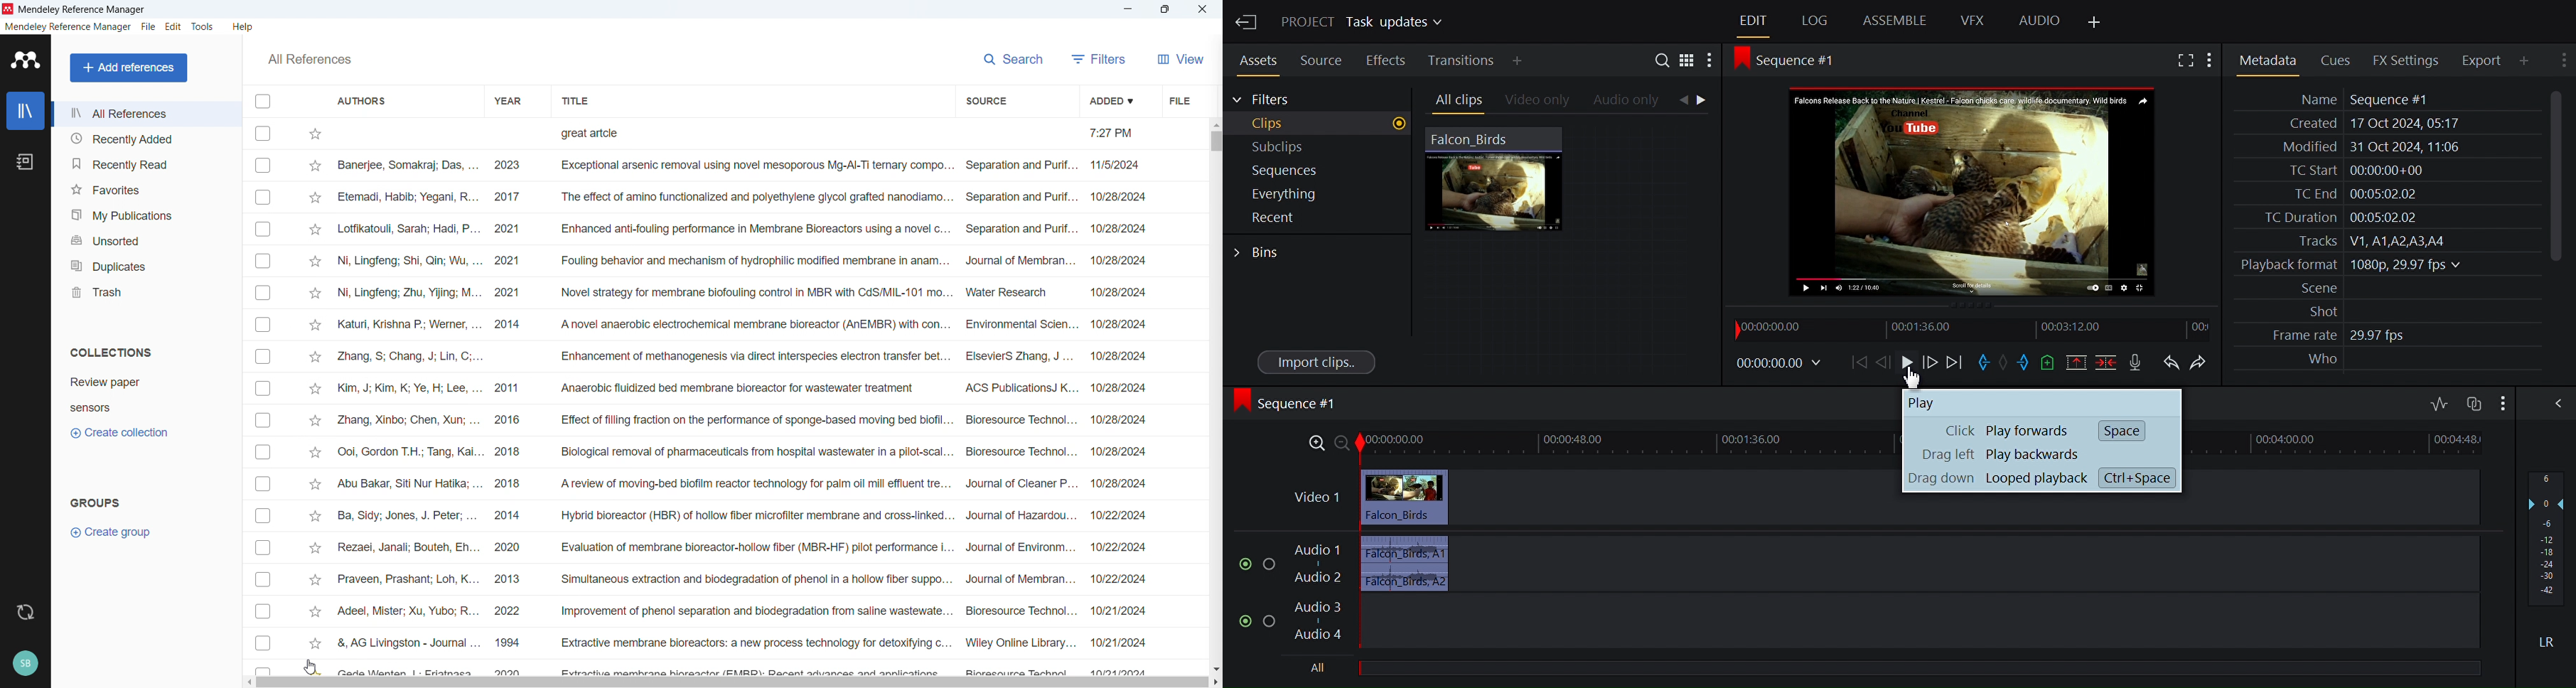 This screenshot has width=2576, height=700. Describe the element at coordinates (1783, 365) in the screenshot. I see `00.00.00.00` at that location.